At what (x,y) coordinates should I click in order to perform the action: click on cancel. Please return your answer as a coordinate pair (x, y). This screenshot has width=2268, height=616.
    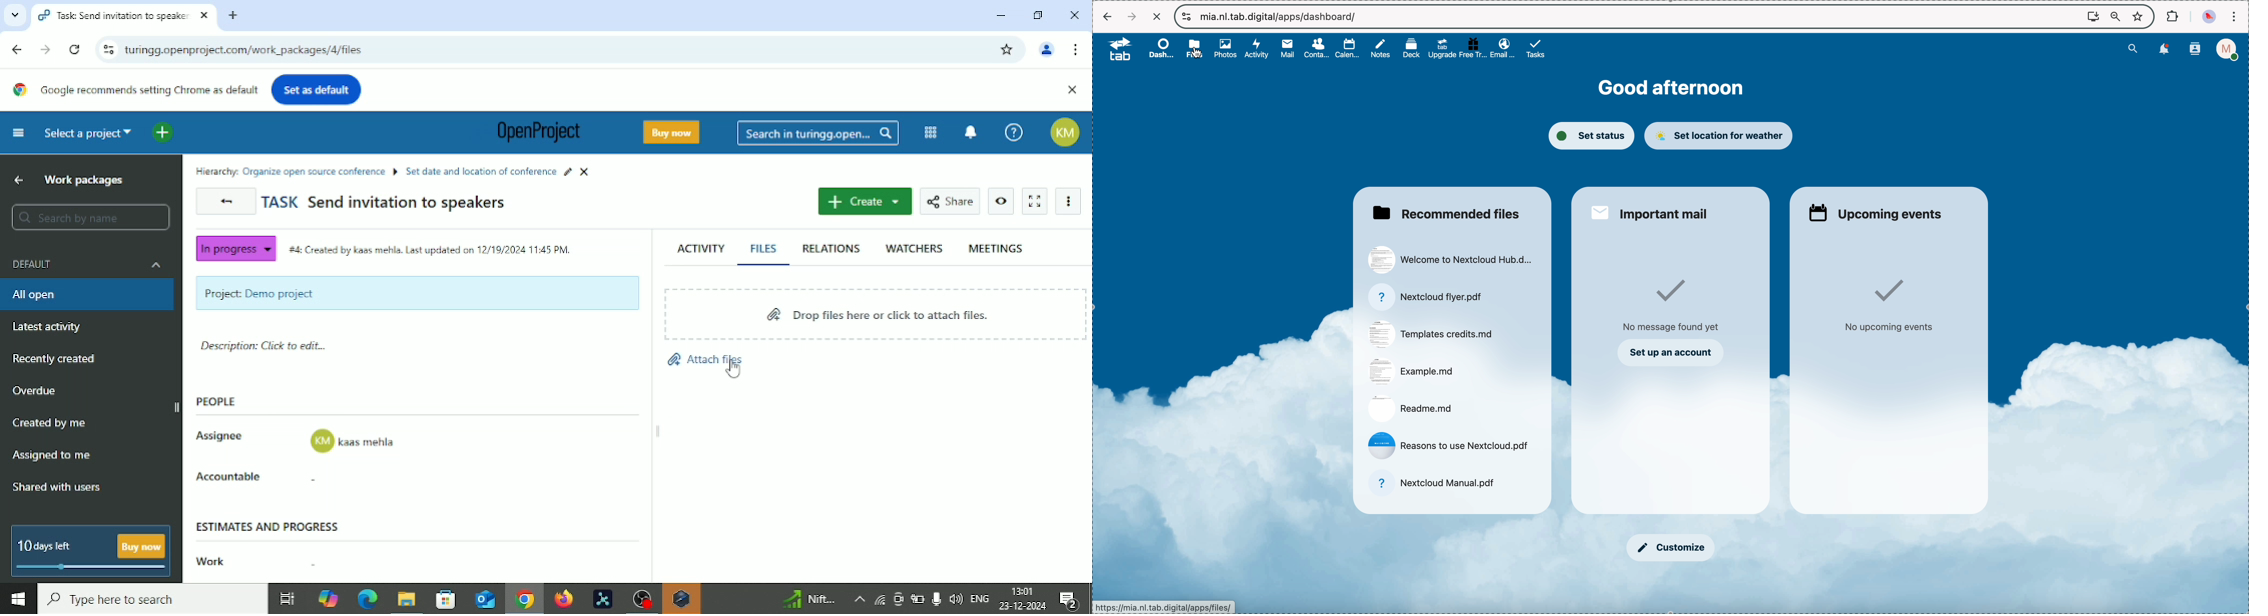
    Looking at the image, I should click on (1156, 17).